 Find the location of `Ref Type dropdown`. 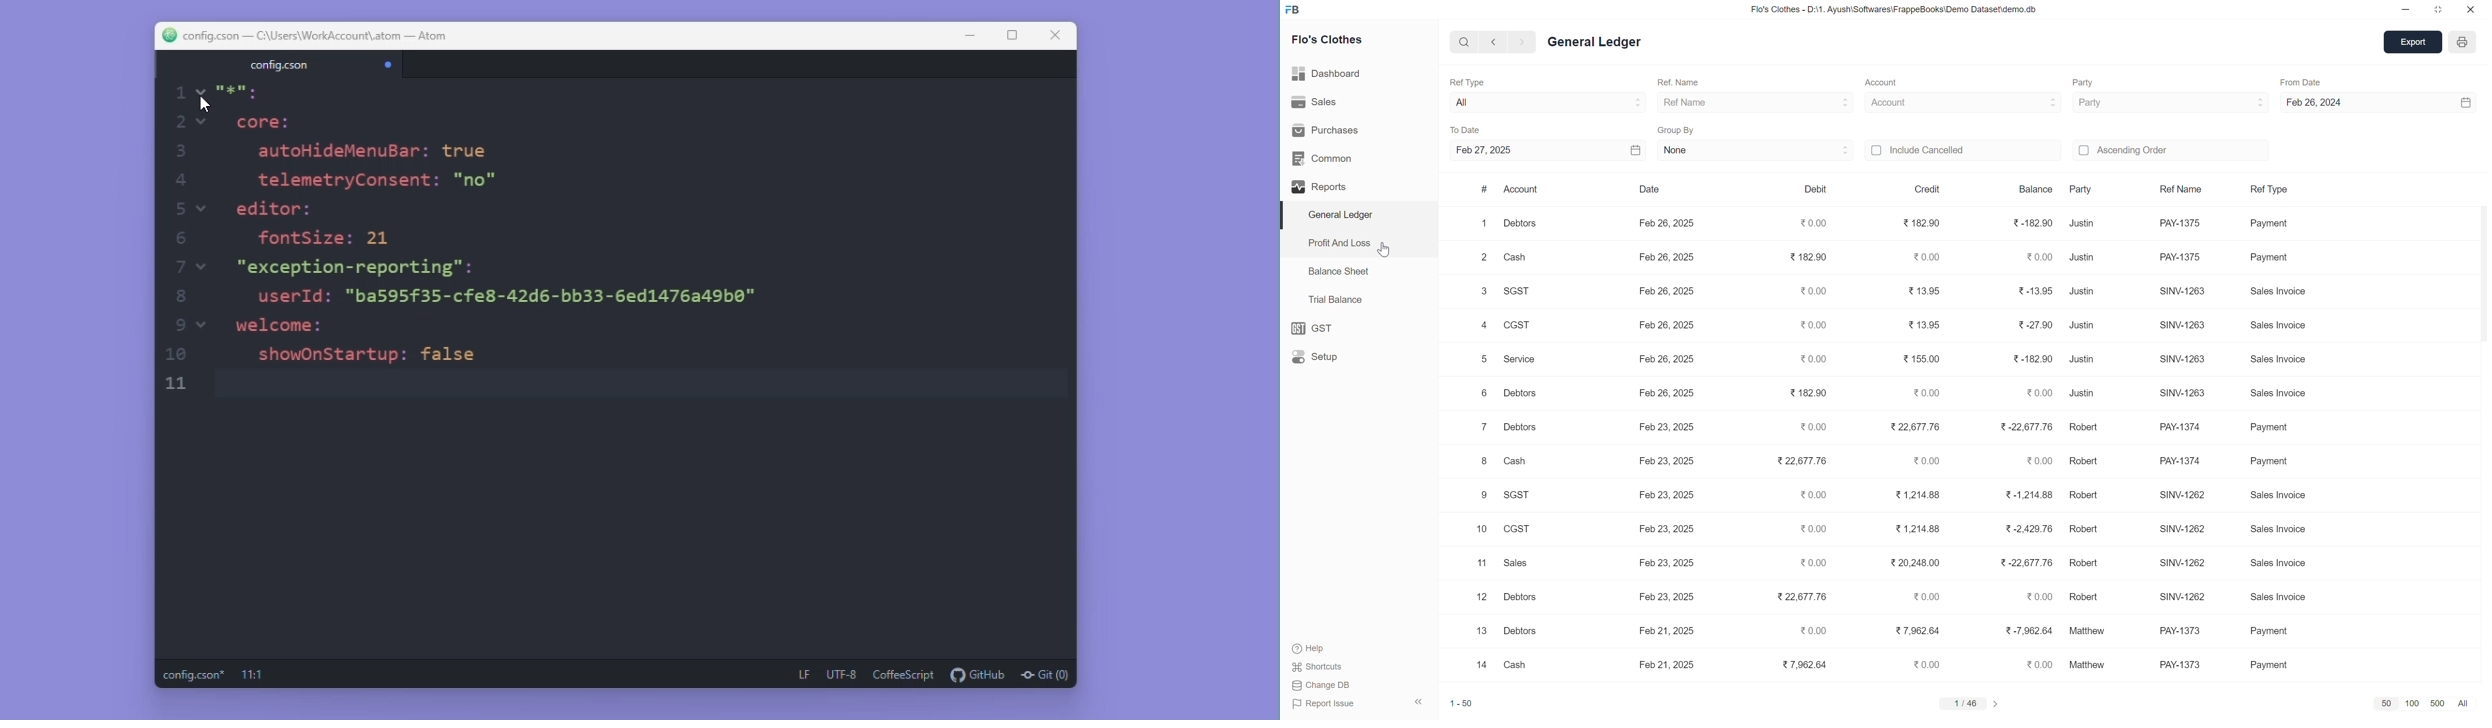

Ref Type dropdown is located at coordinates (1602, 104).